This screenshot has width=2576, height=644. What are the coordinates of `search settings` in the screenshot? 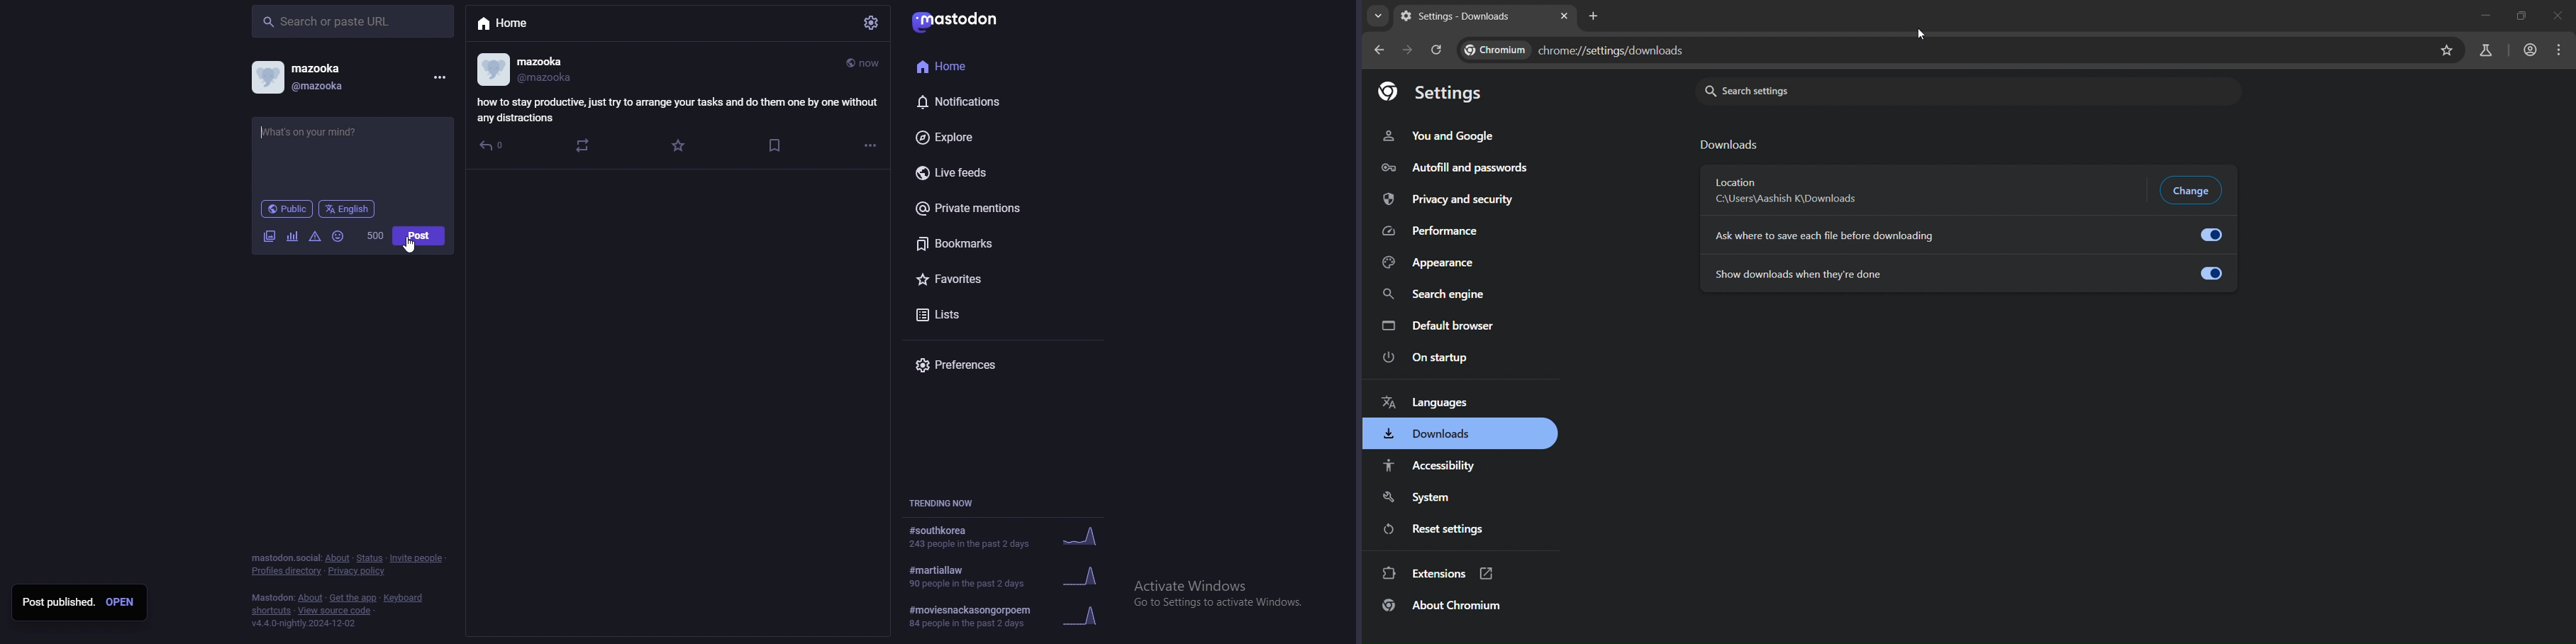 It's located at (1901, 92).